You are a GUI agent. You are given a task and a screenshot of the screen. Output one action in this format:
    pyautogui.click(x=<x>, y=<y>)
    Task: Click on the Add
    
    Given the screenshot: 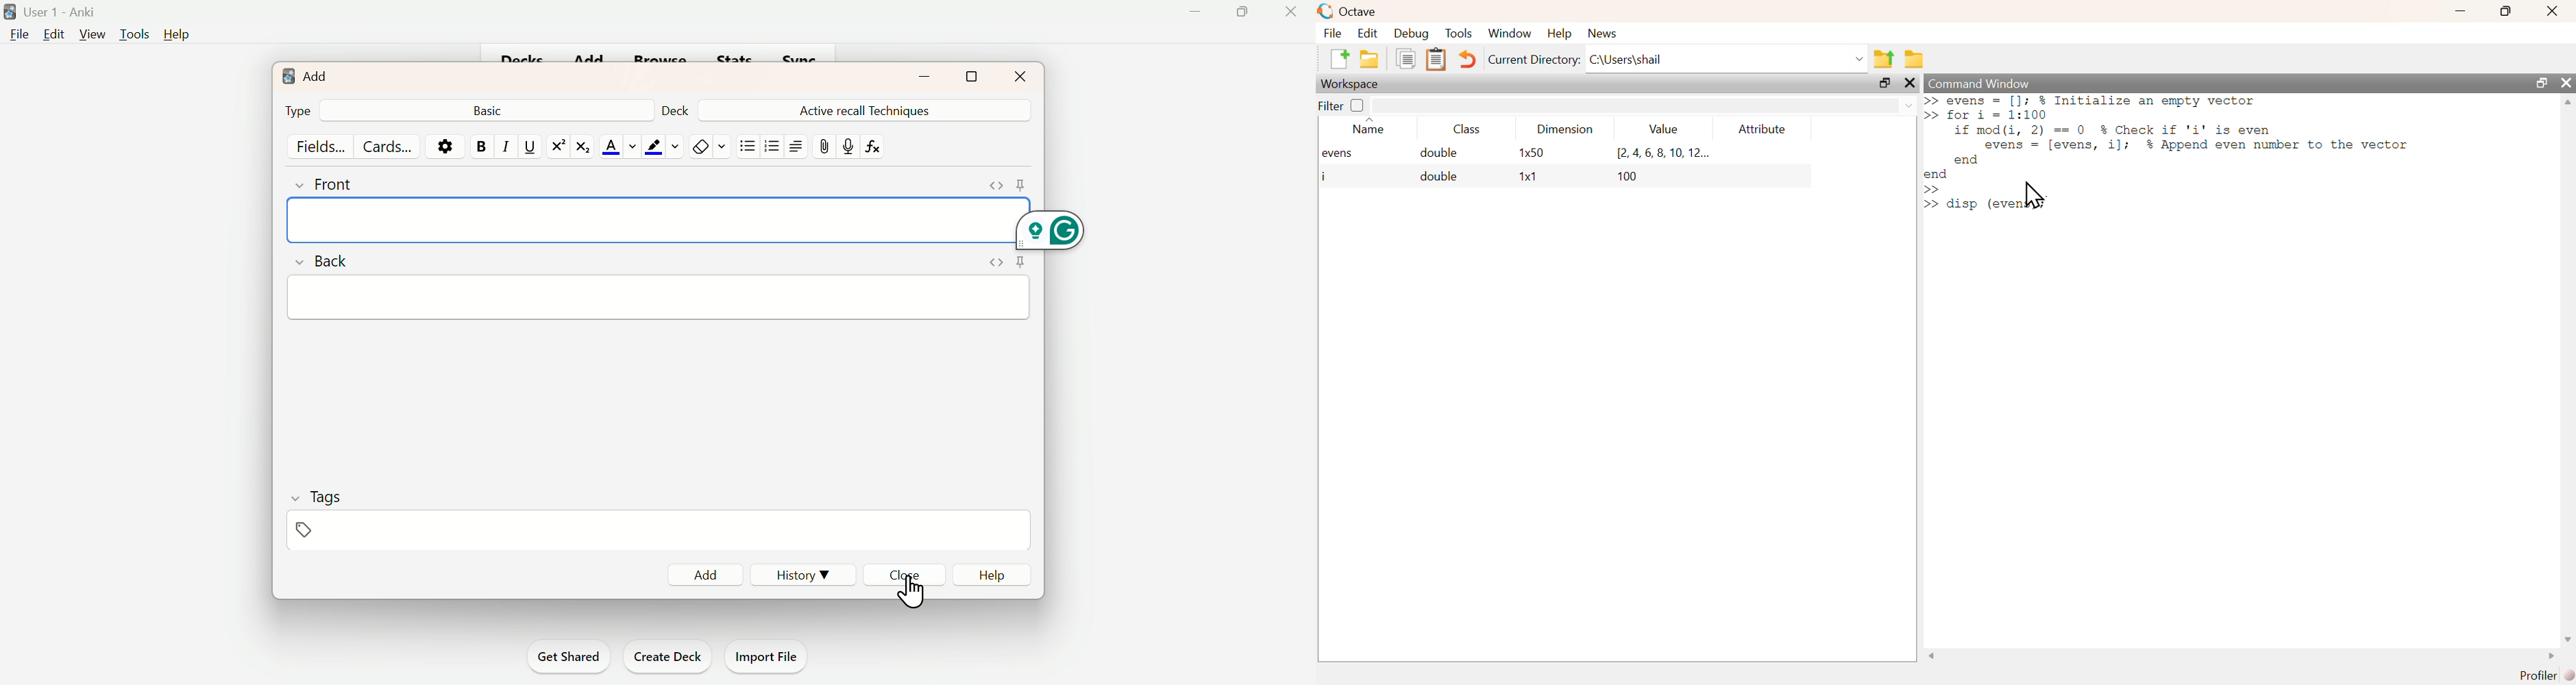 What is the action you would take?
    pyautogui.click(x=706, y=569)
    